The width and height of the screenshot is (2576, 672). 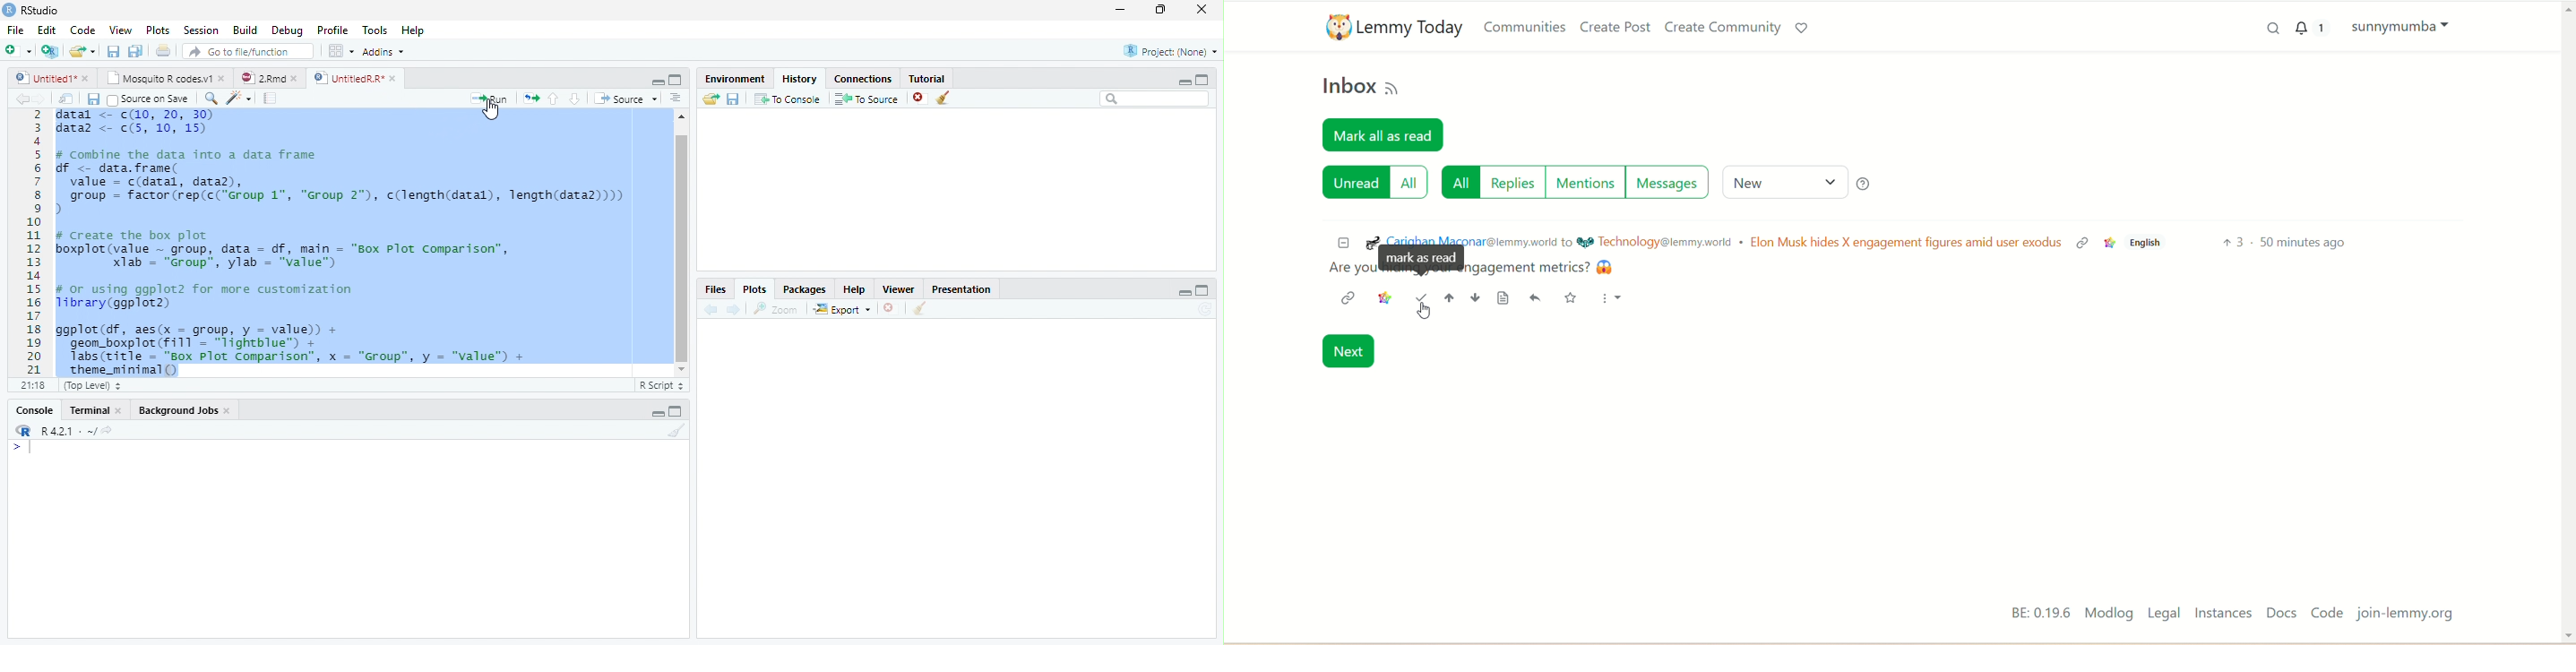 I want to click on History, so click(x=800, y=79).